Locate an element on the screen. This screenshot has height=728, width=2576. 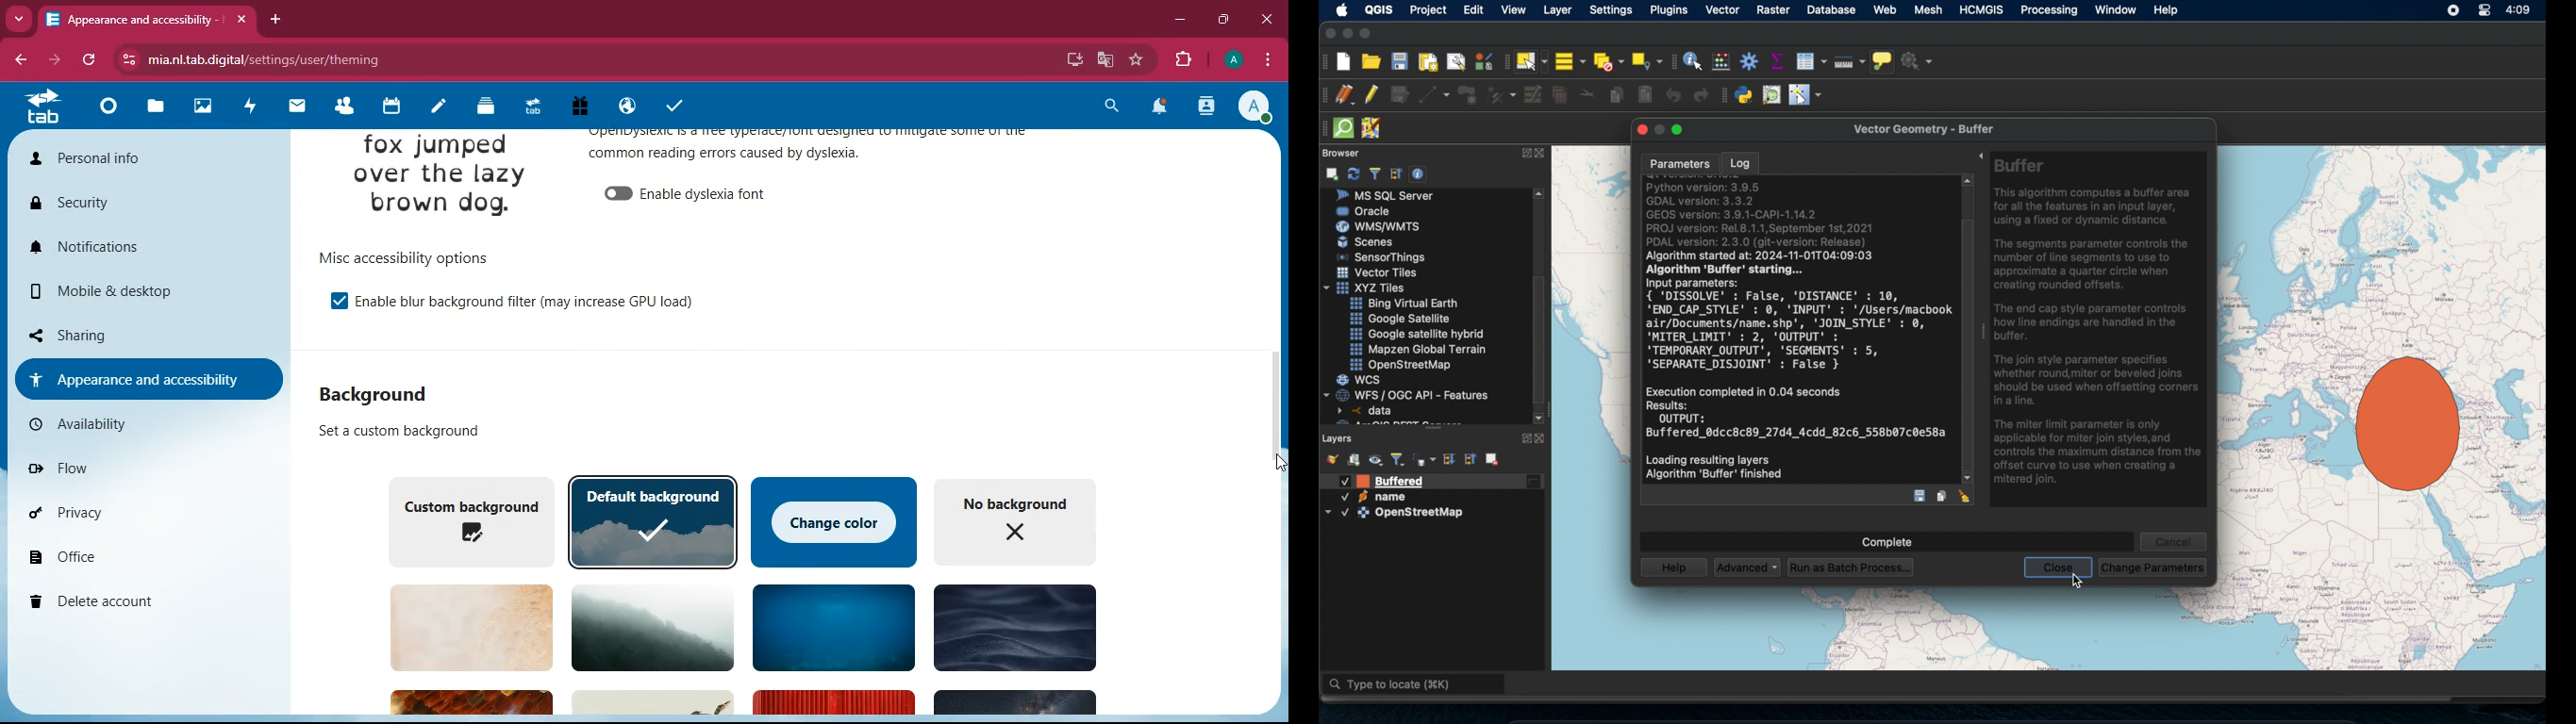
copy log to clipboard is located at coordinates (1942, 495).